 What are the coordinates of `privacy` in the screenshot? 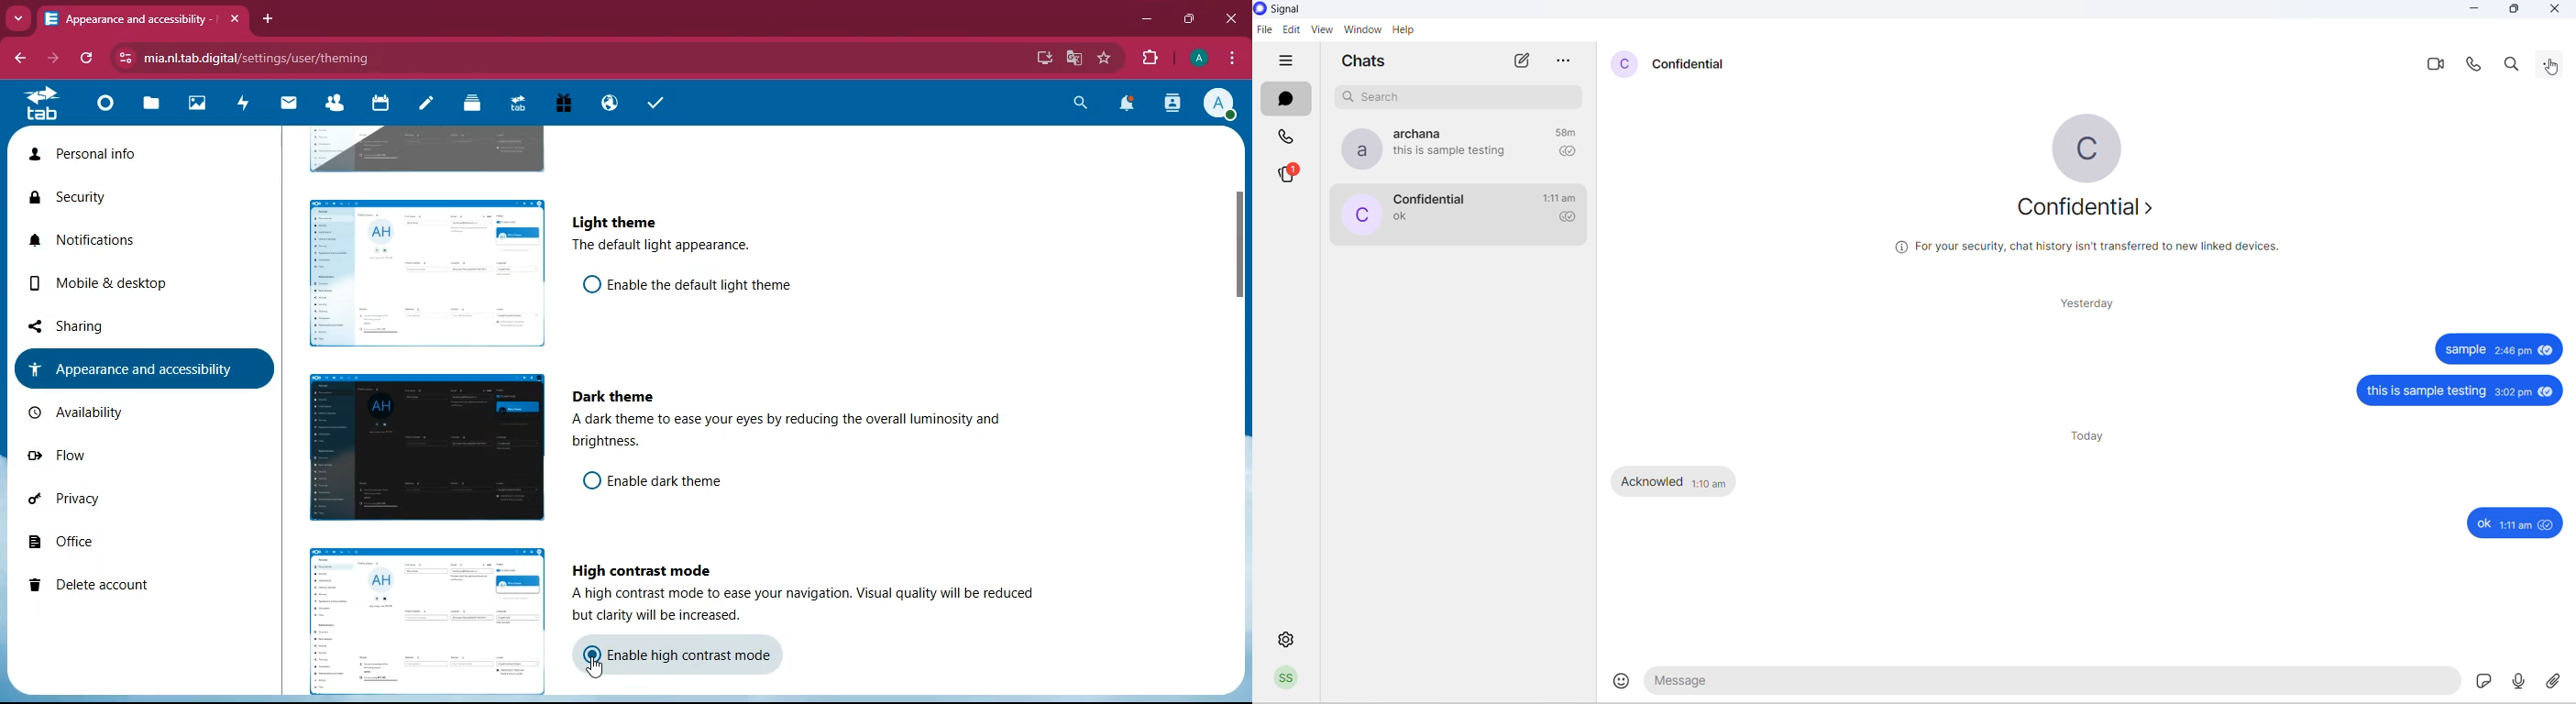 It's located at (107, 505).